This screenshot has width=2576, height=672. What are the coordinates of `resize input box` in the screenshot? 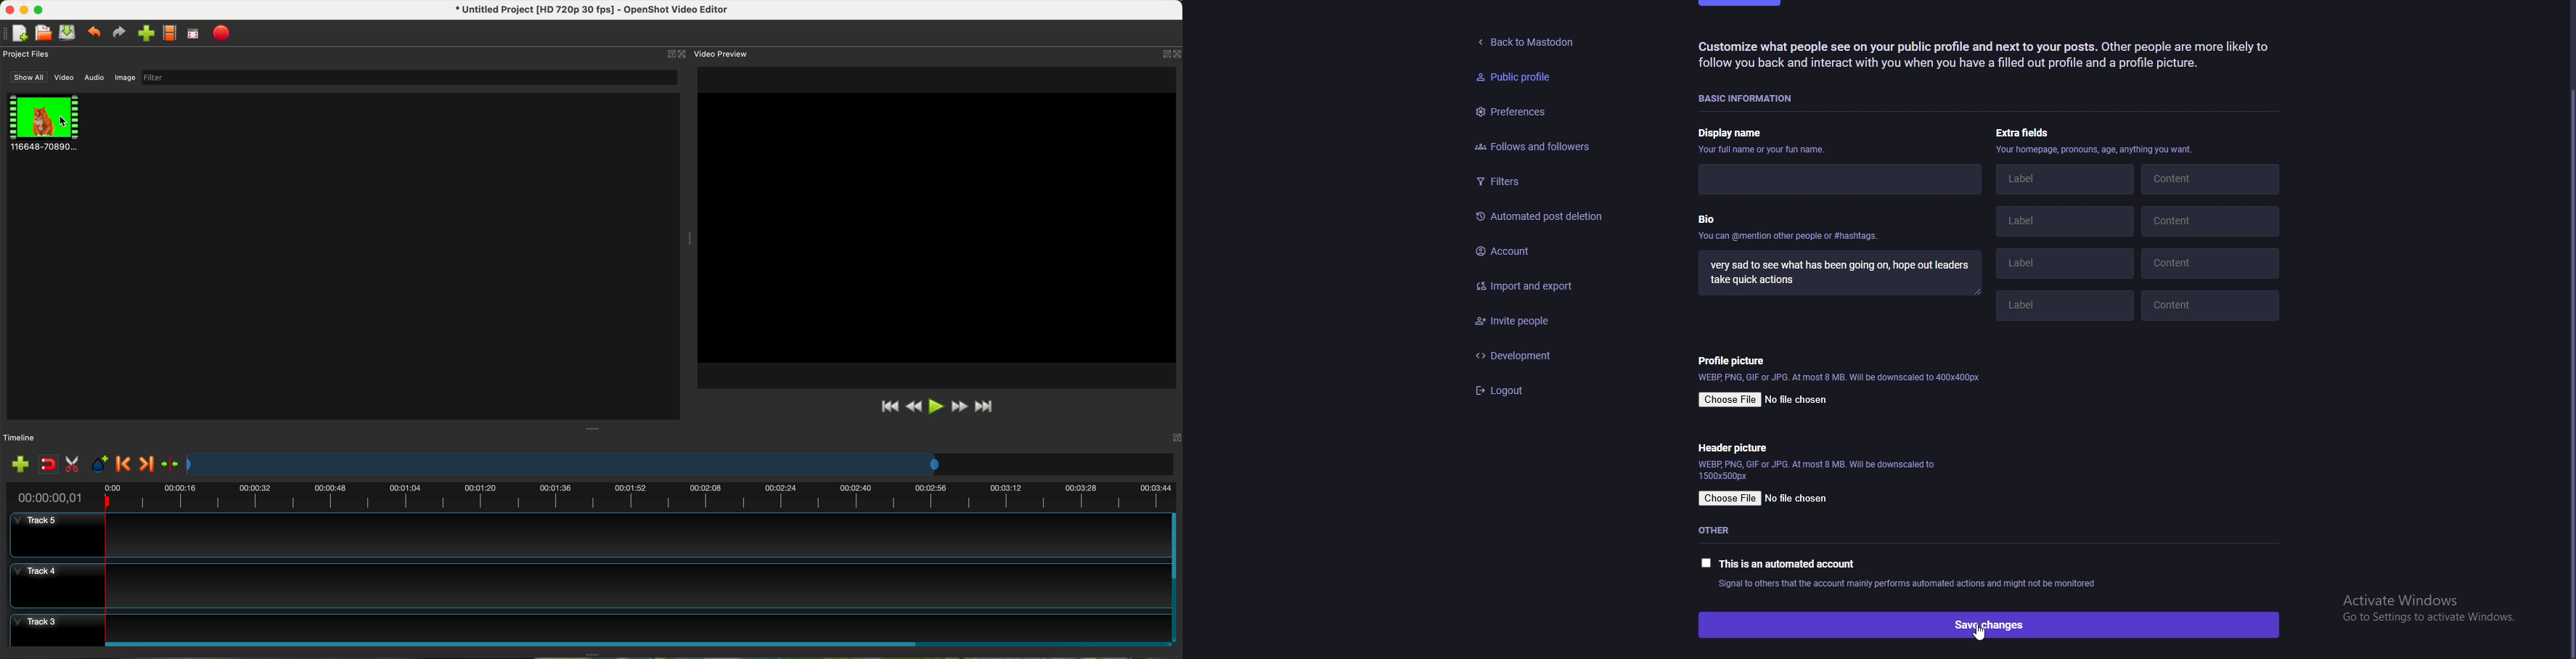 It's located at (1979, 293).